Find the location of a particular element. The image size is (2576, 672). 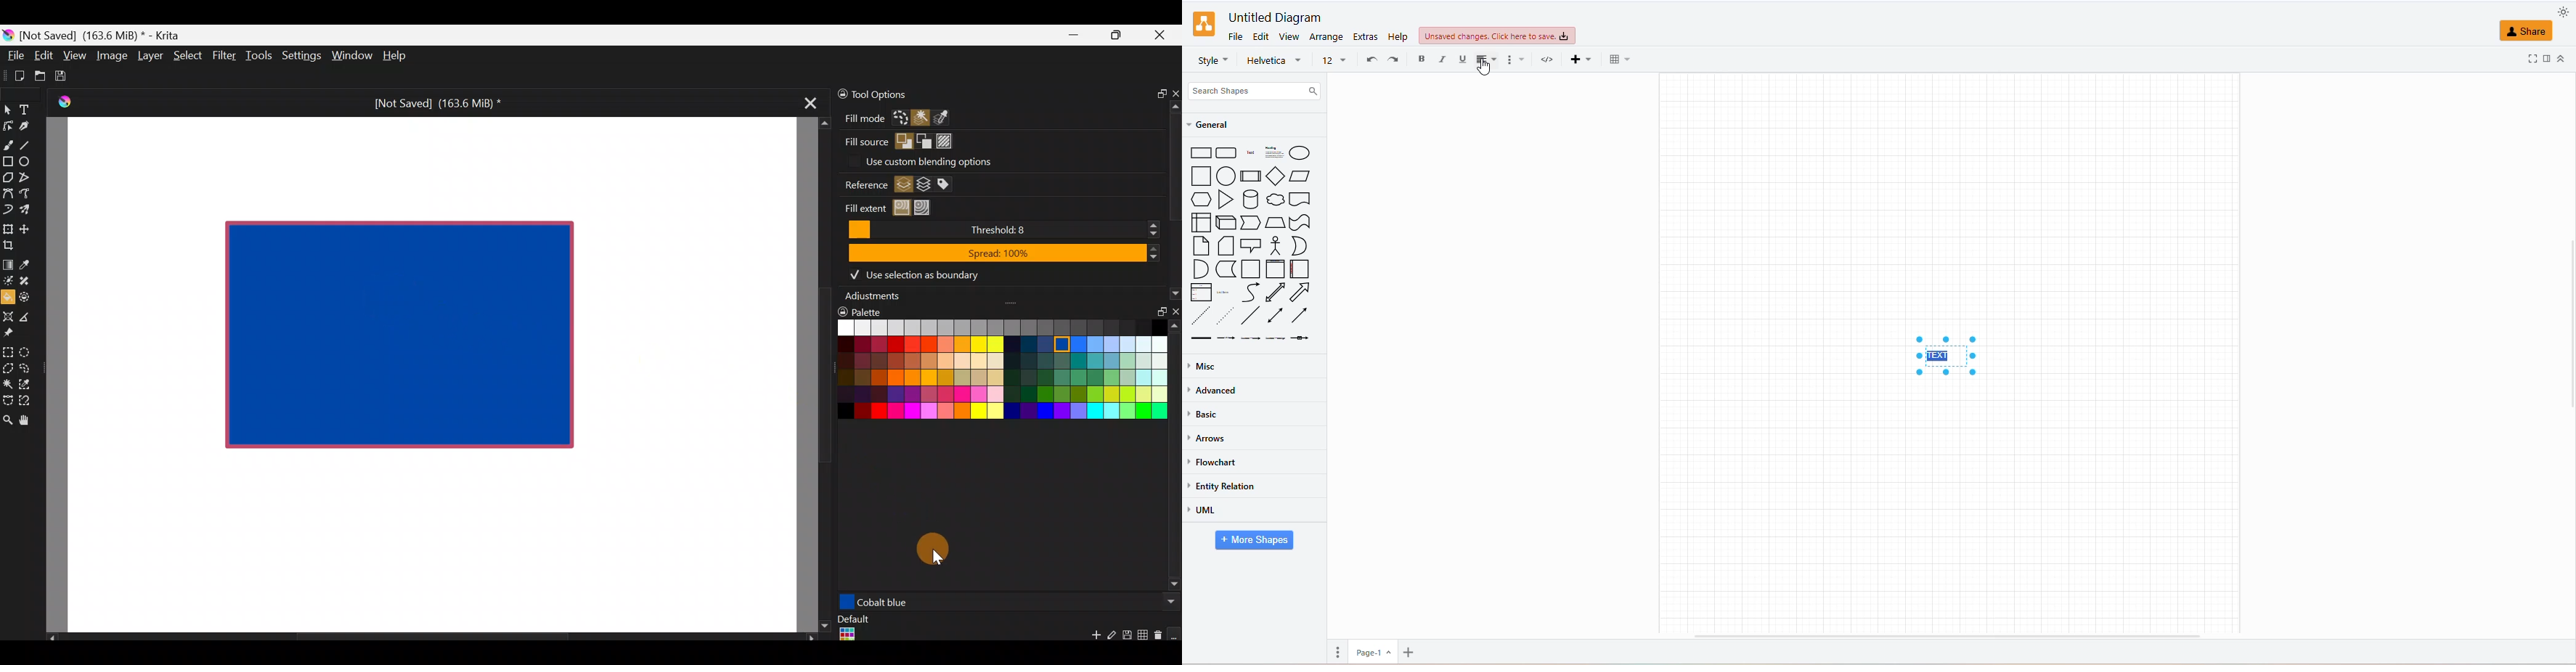

arrows is located at coordinates (1210, 439).